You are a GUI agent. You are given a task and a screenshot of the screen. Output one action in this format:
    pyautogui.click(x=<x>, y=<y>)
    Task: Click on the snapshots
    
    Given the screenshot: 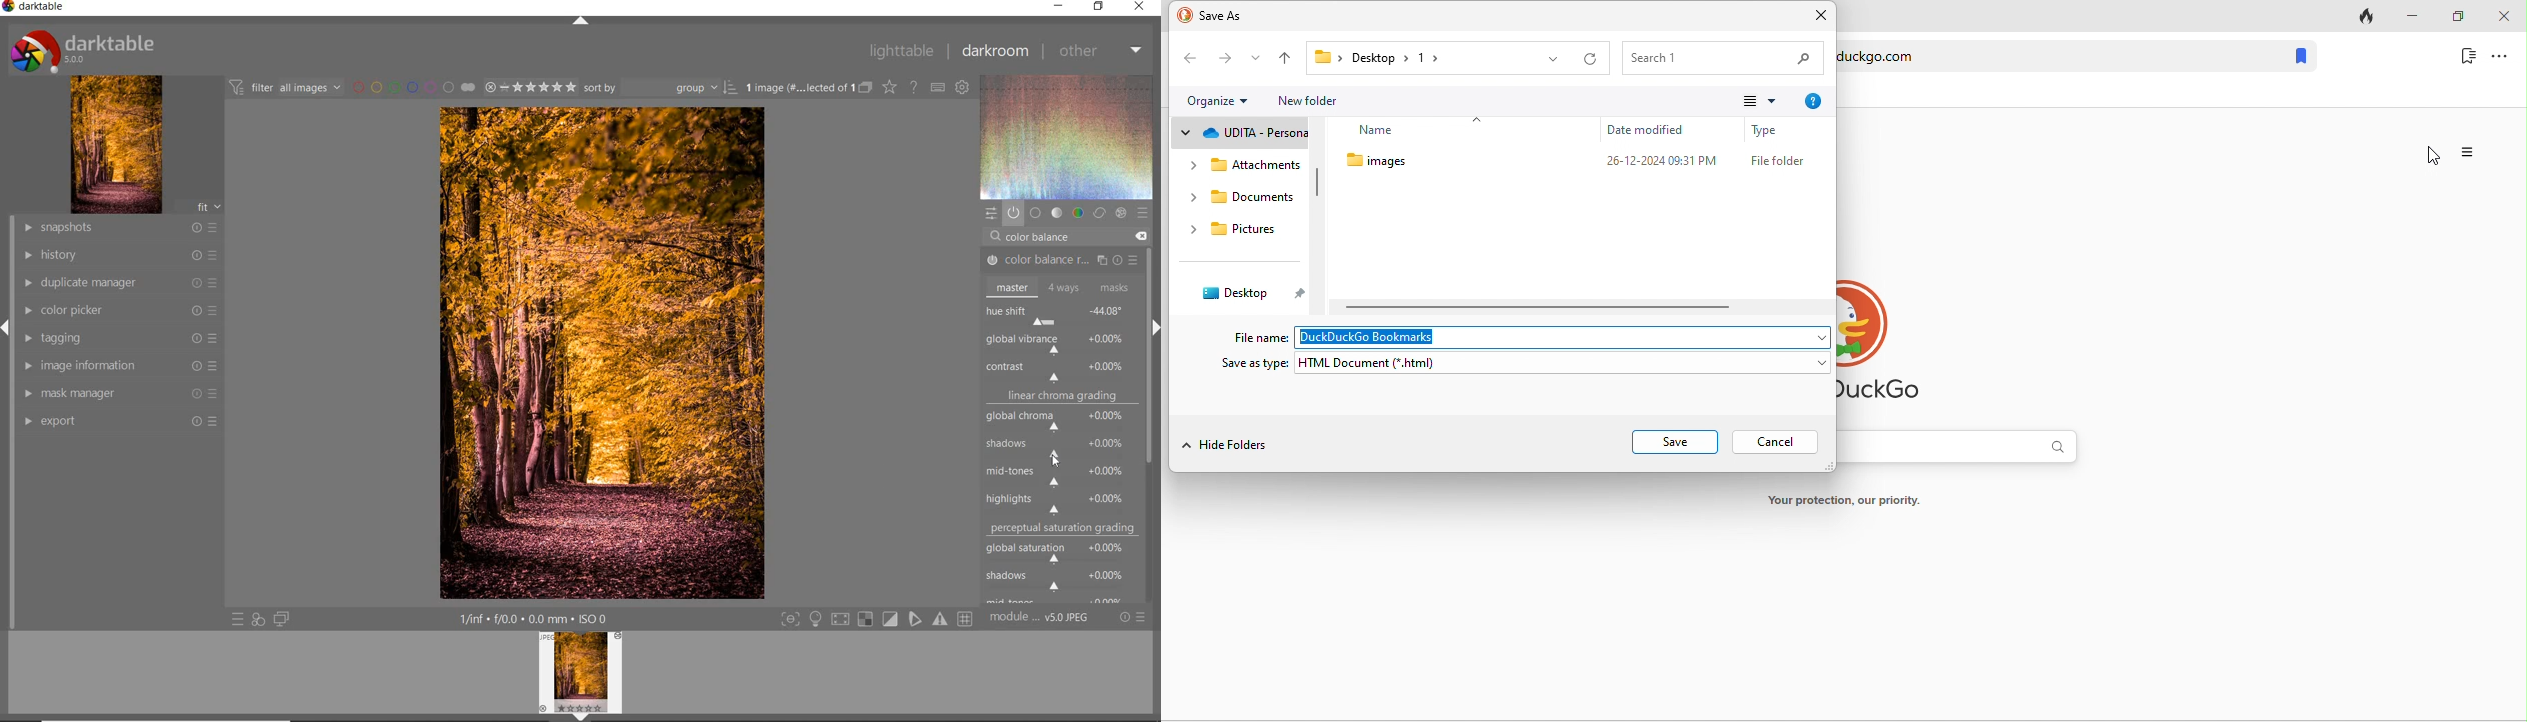 What is the action you would take?
    pyautogui.click(x=122, y=228)
    